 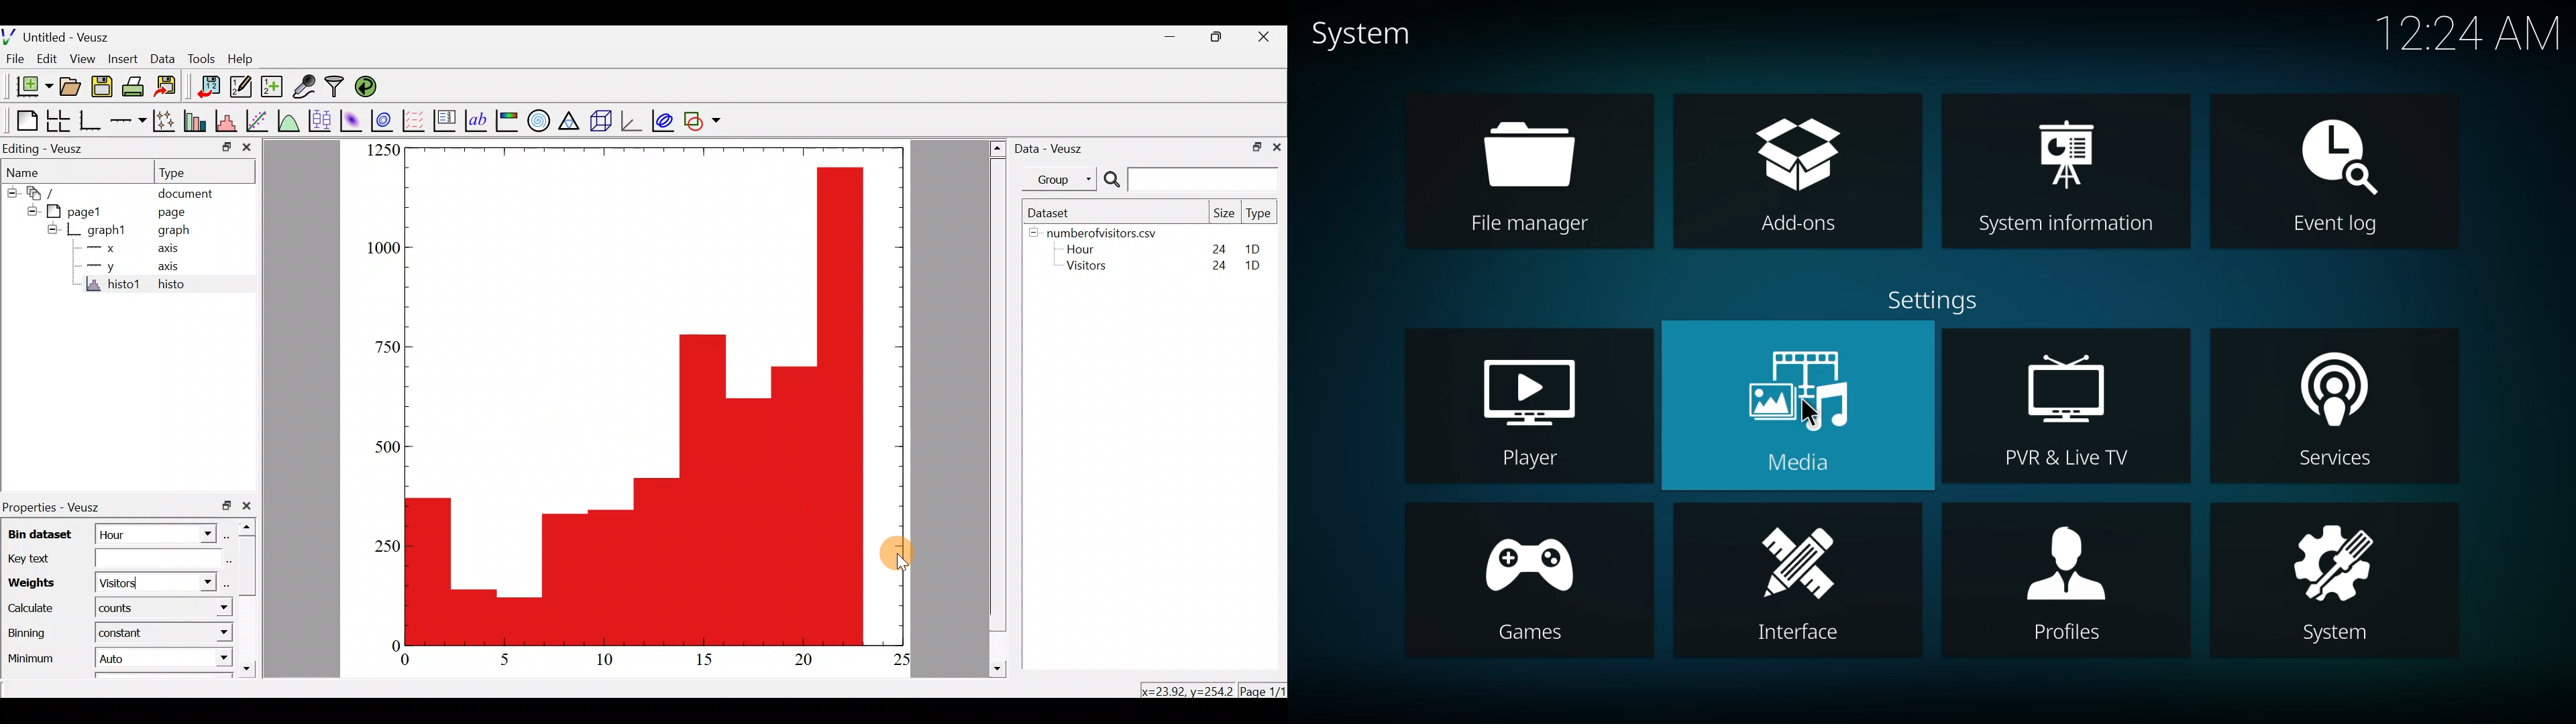 I want to click on system information, so click(x=2065, y=174).